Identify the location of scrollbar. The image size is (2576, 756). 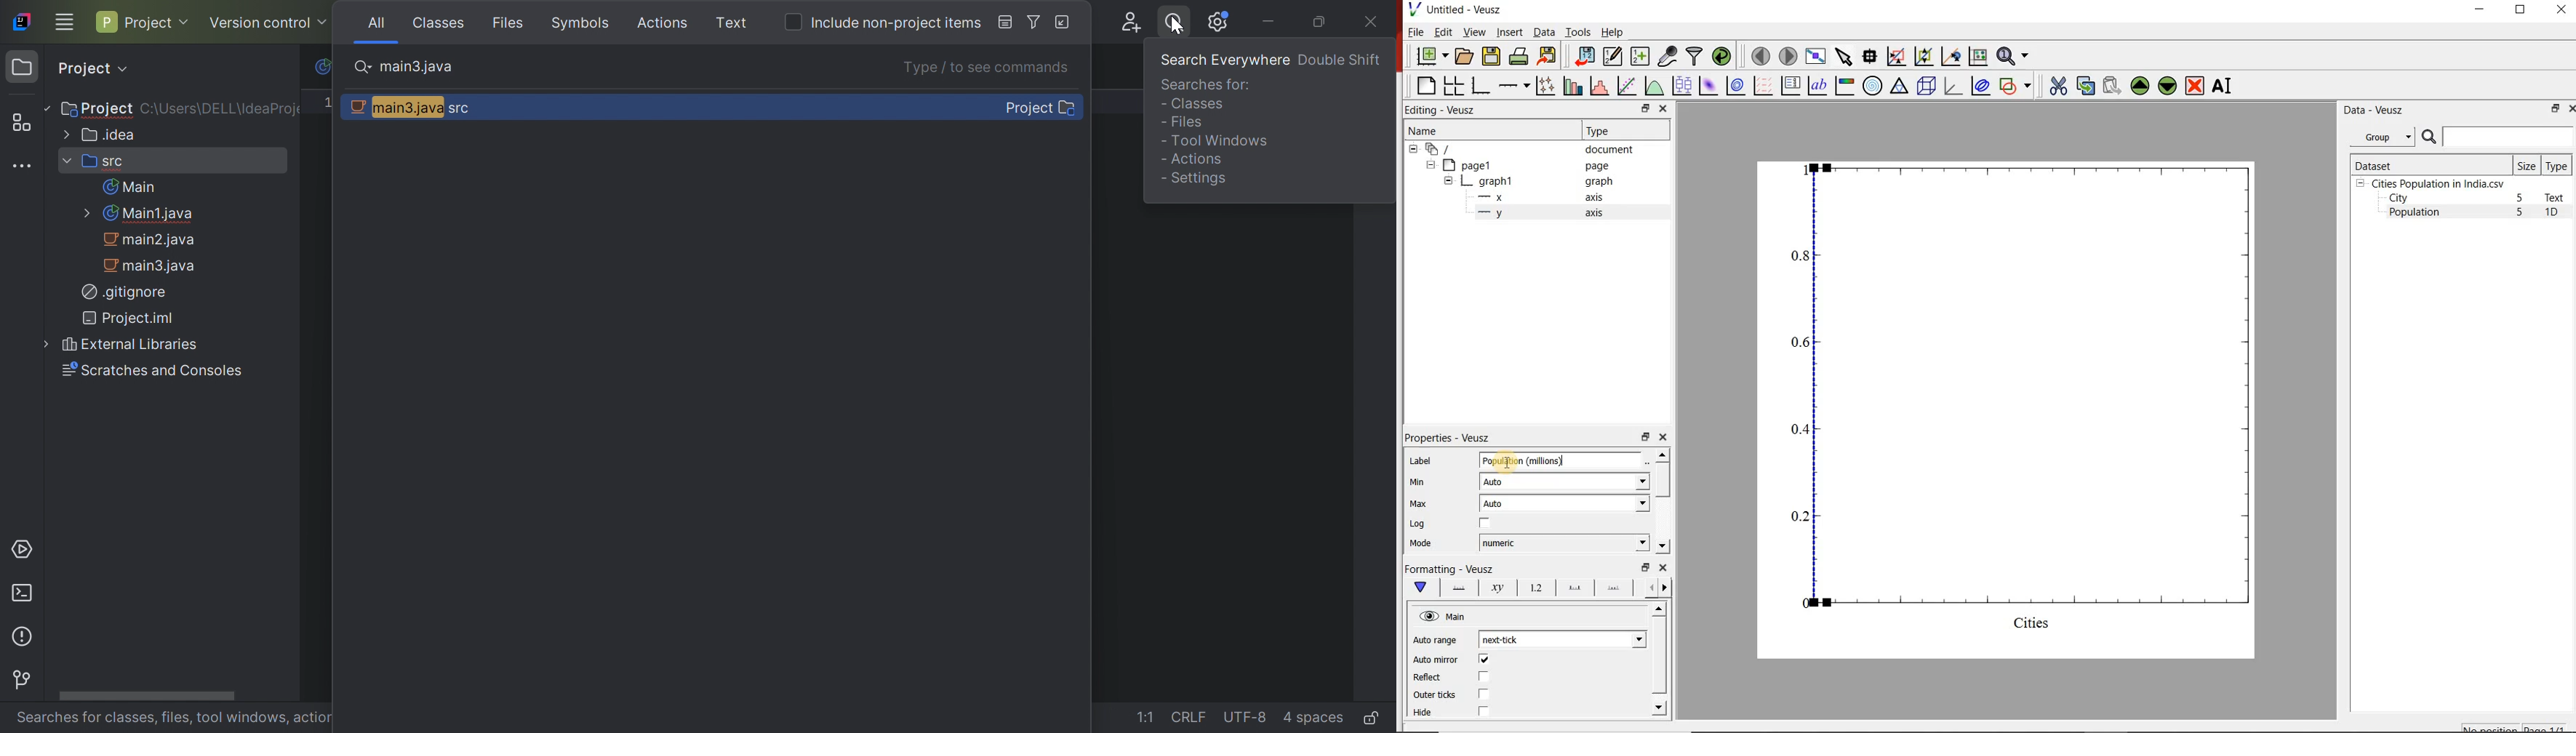
(1662, 501).